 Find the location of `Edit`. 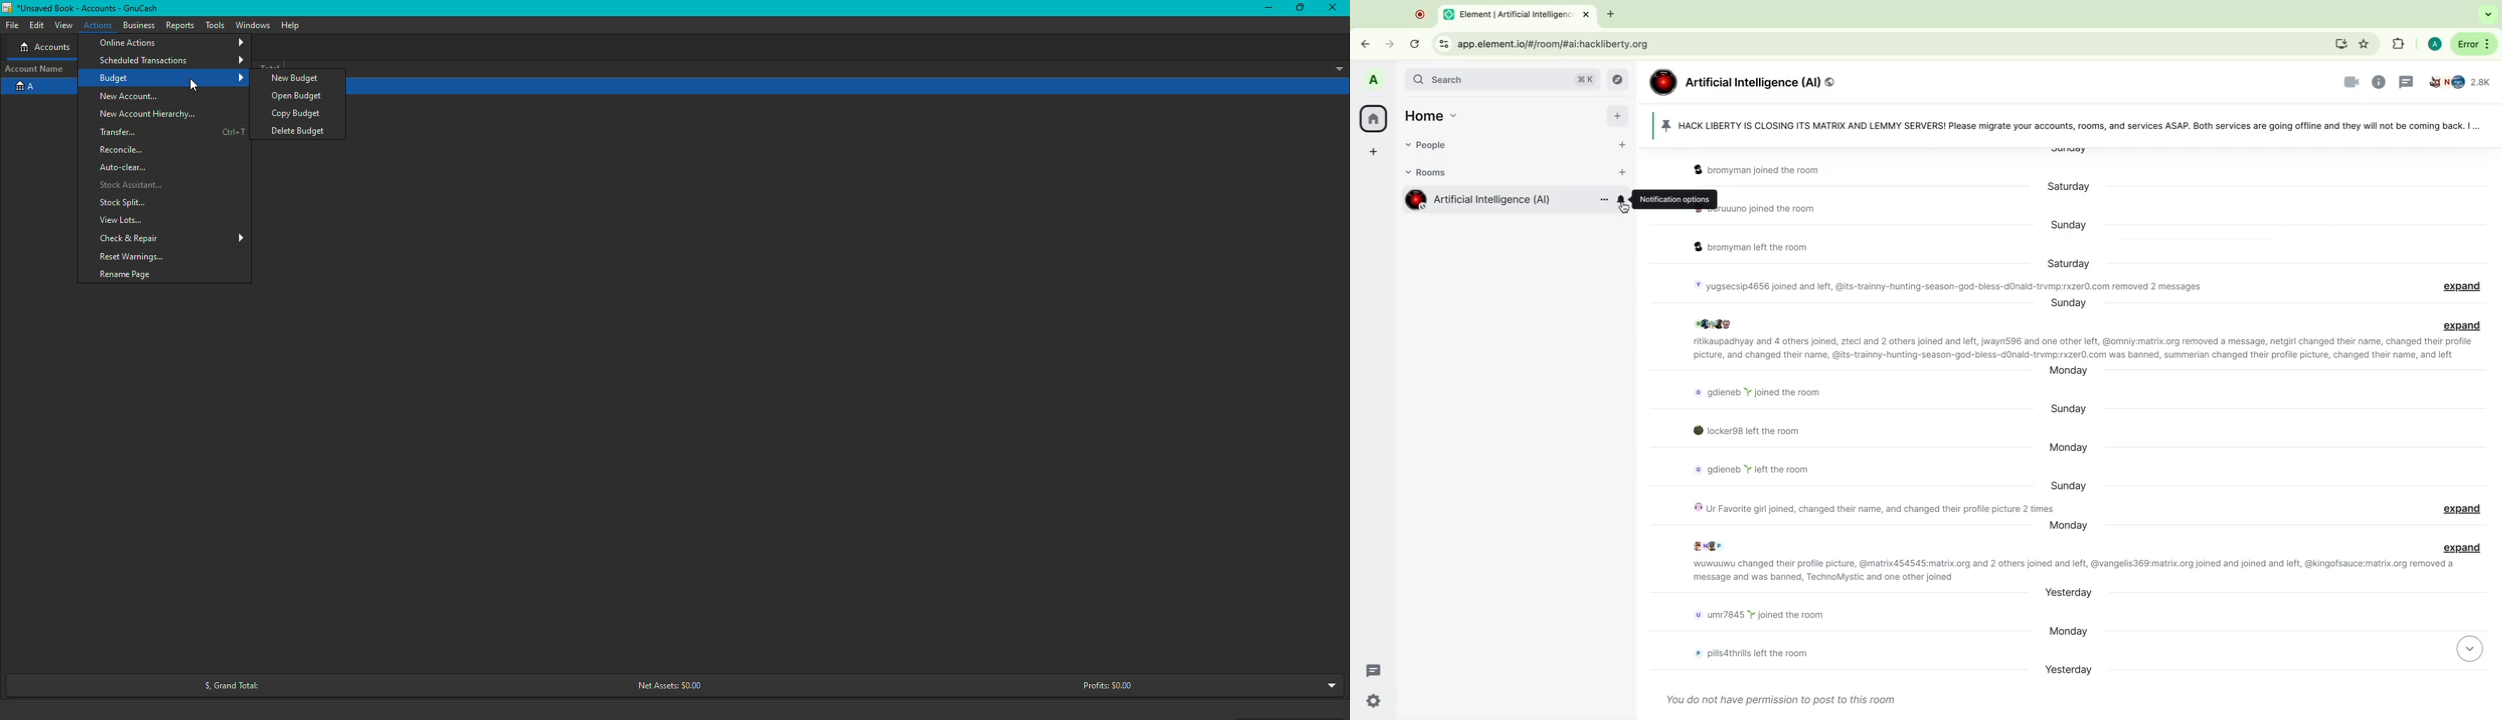

Edit is located at coordinates (37, 27).